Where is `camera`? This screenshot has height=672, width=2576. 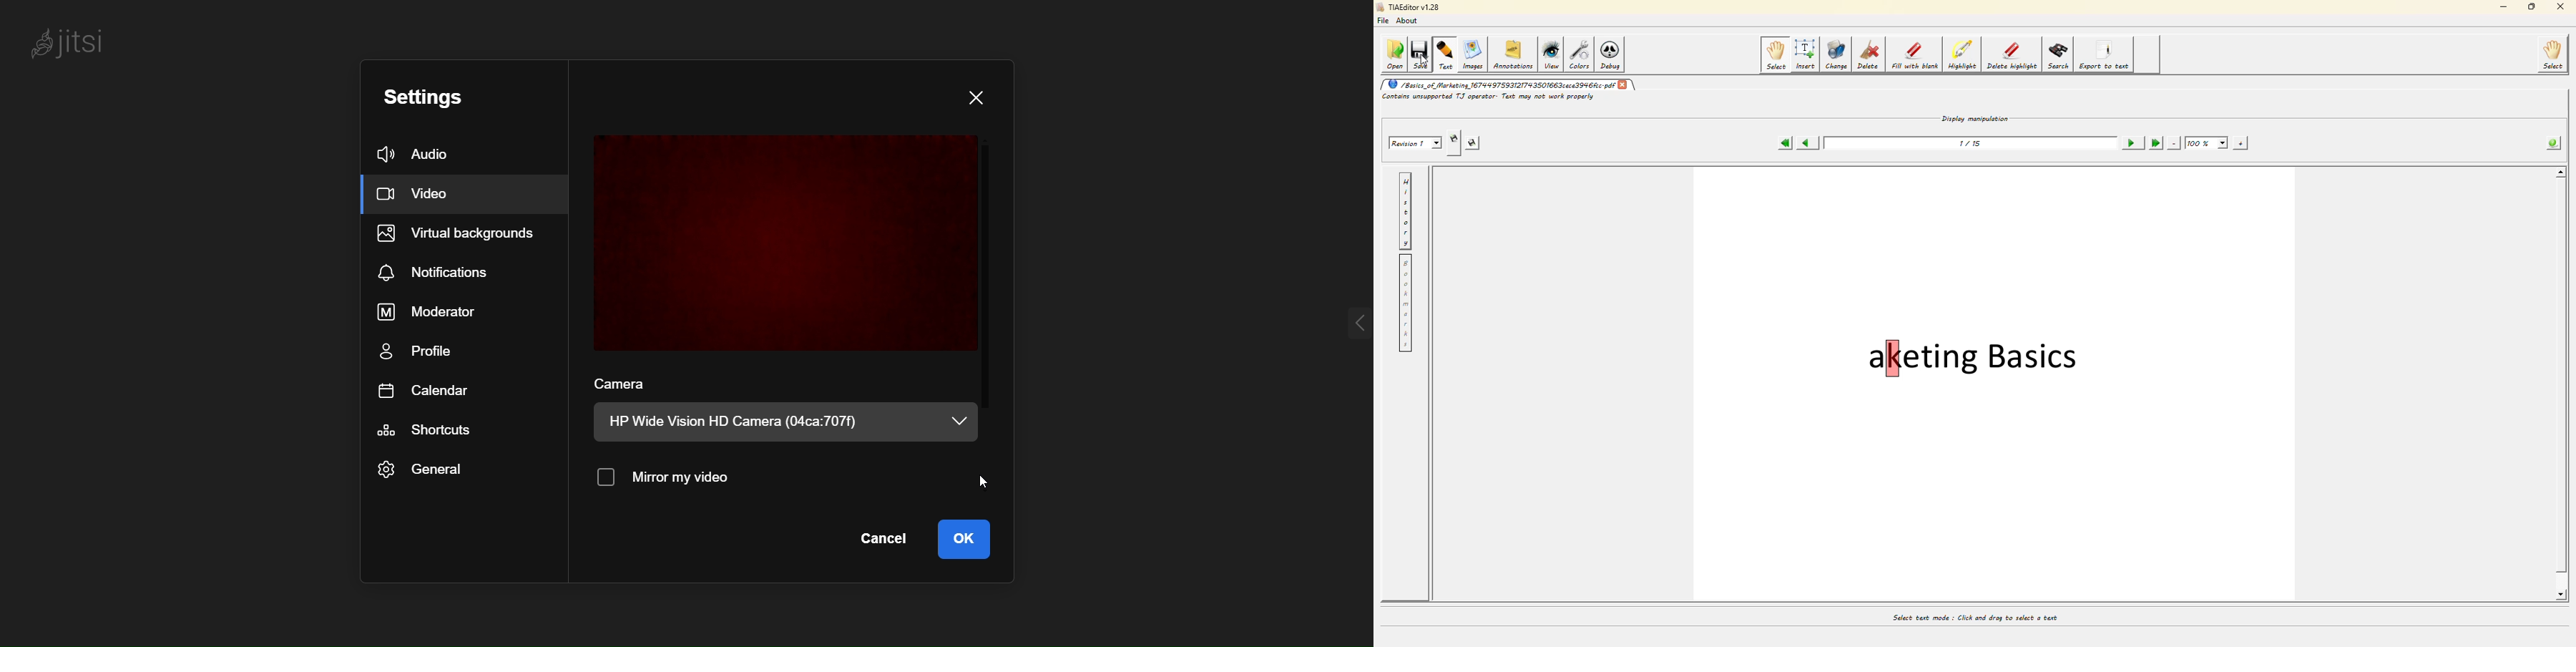
camera is located at coordinates (622, 384).